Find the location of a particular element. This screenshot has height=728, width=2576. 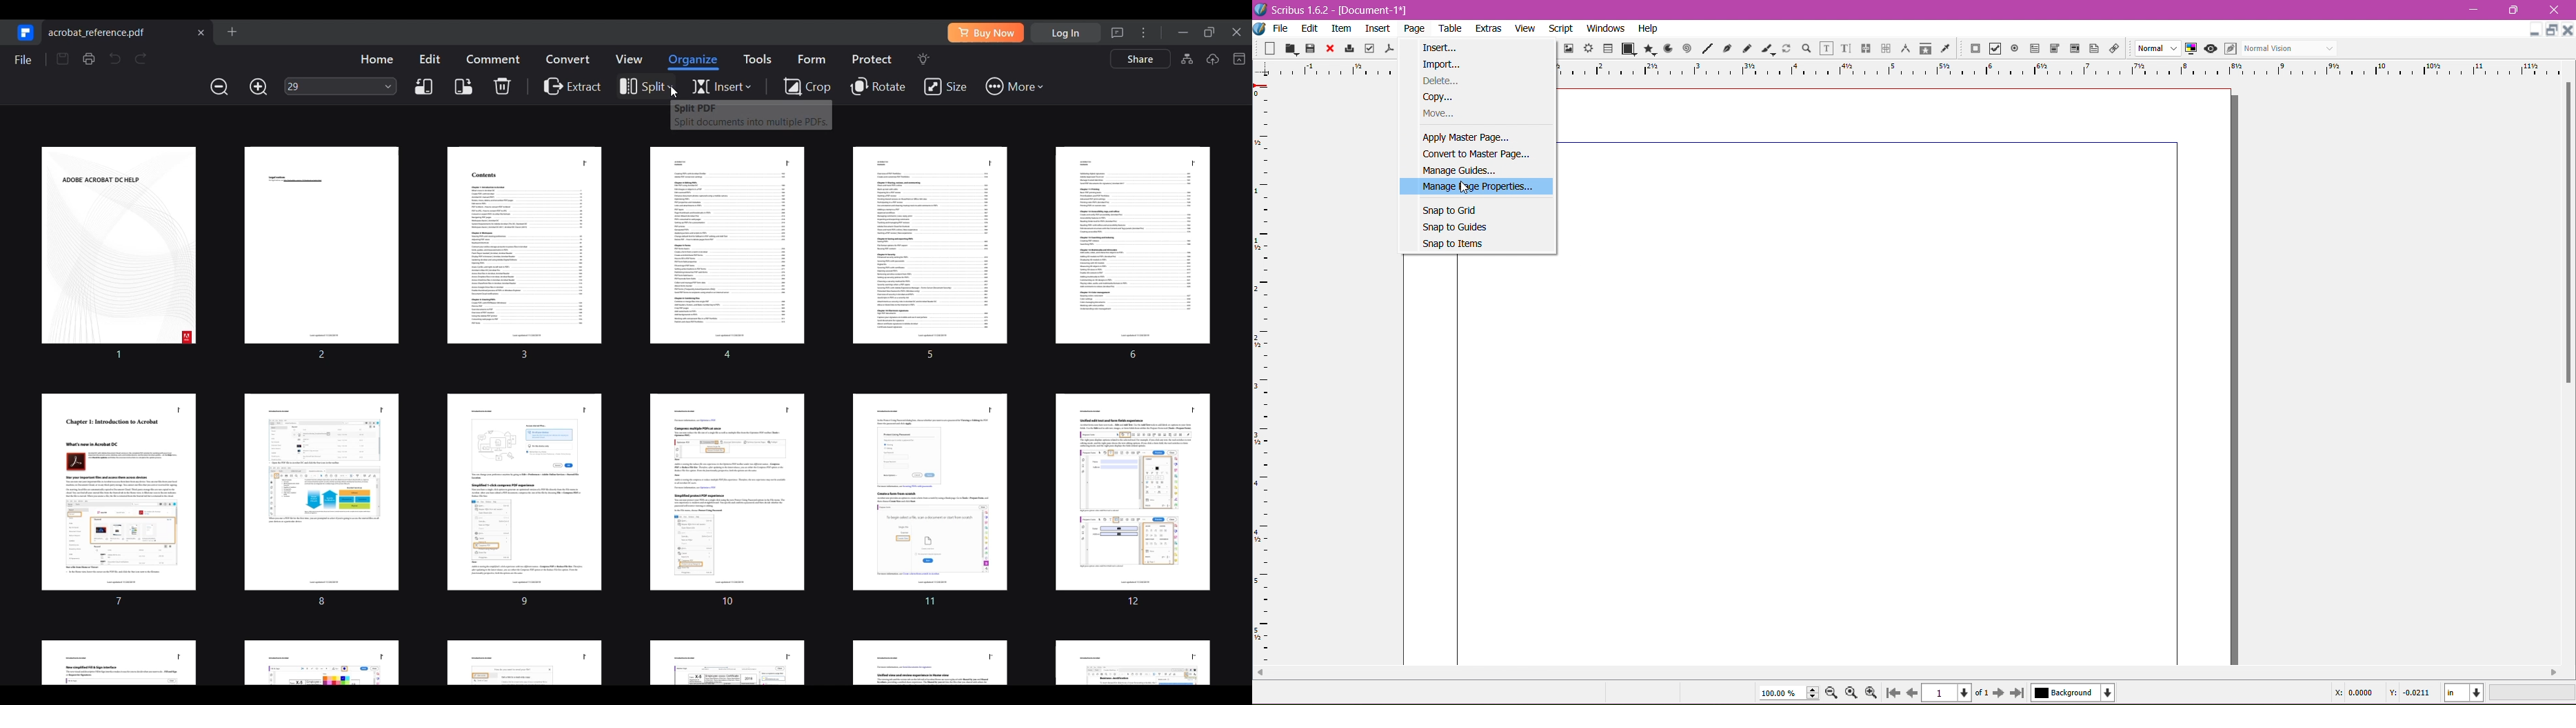

Text Annotation is located at coordinates (2093, 49).